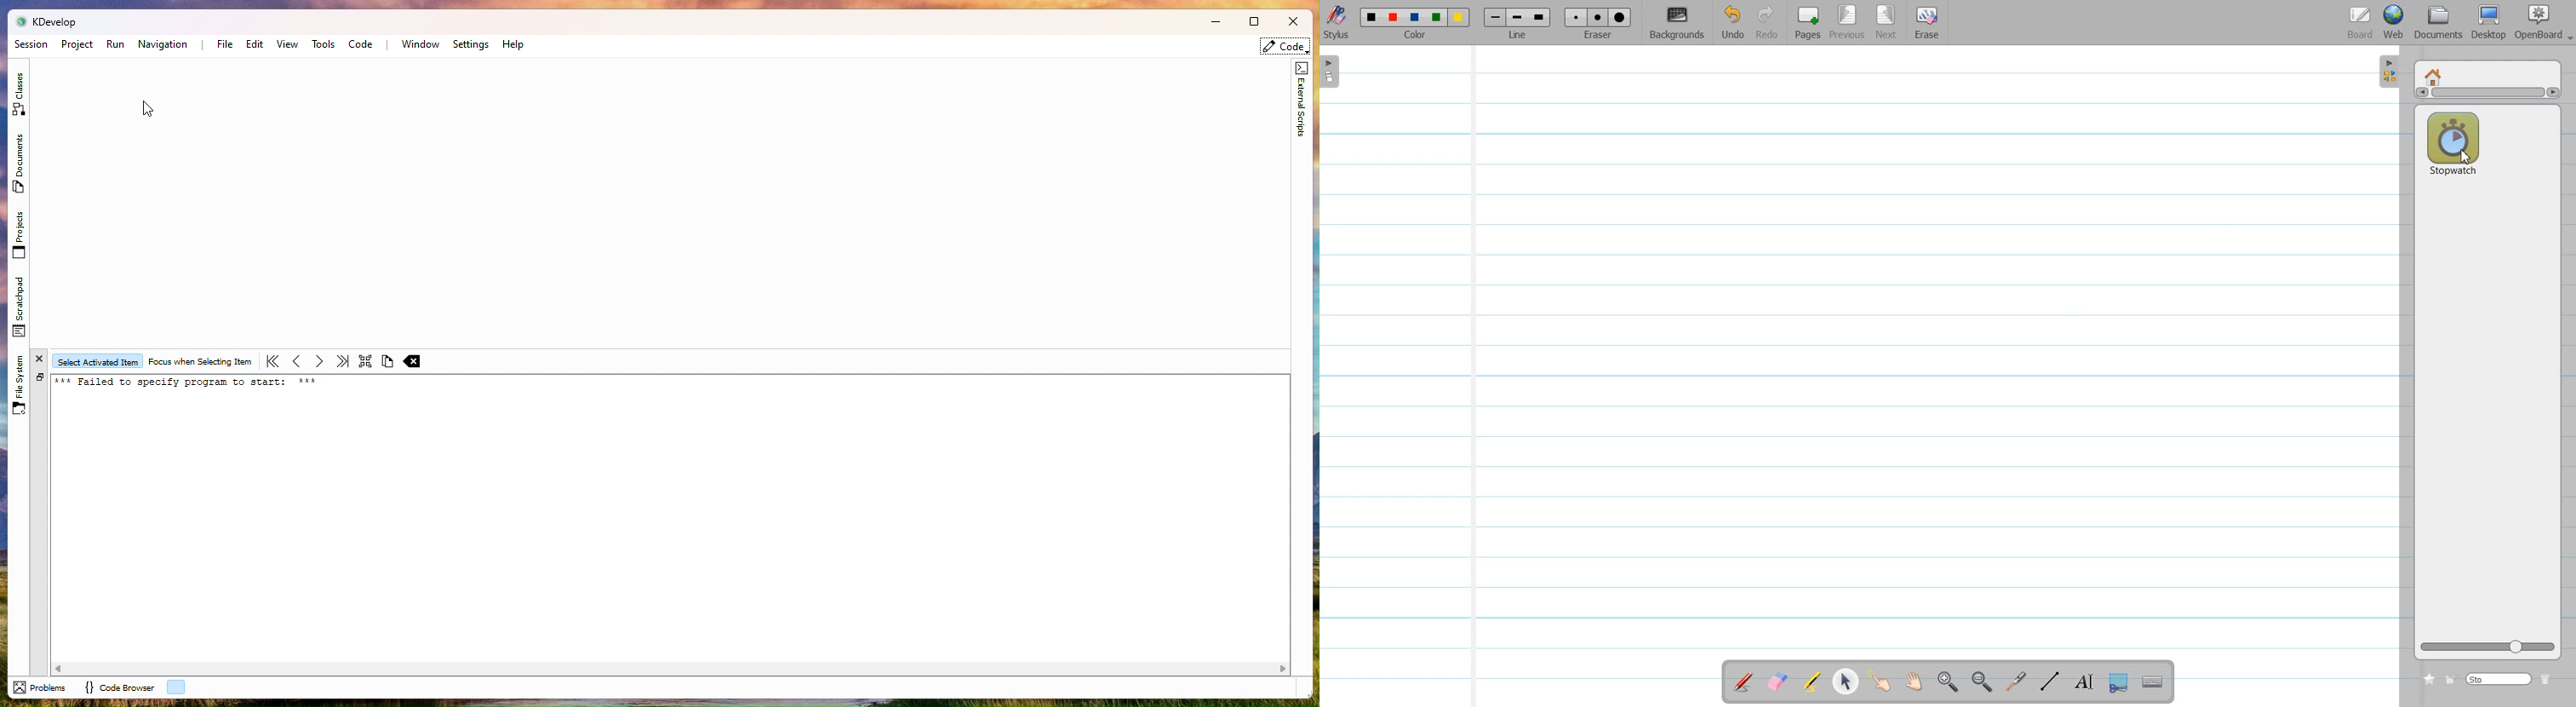 Image resolution: width=2576 pixels, height=728 pixels. I want to click on Box, so click(1252, 21).